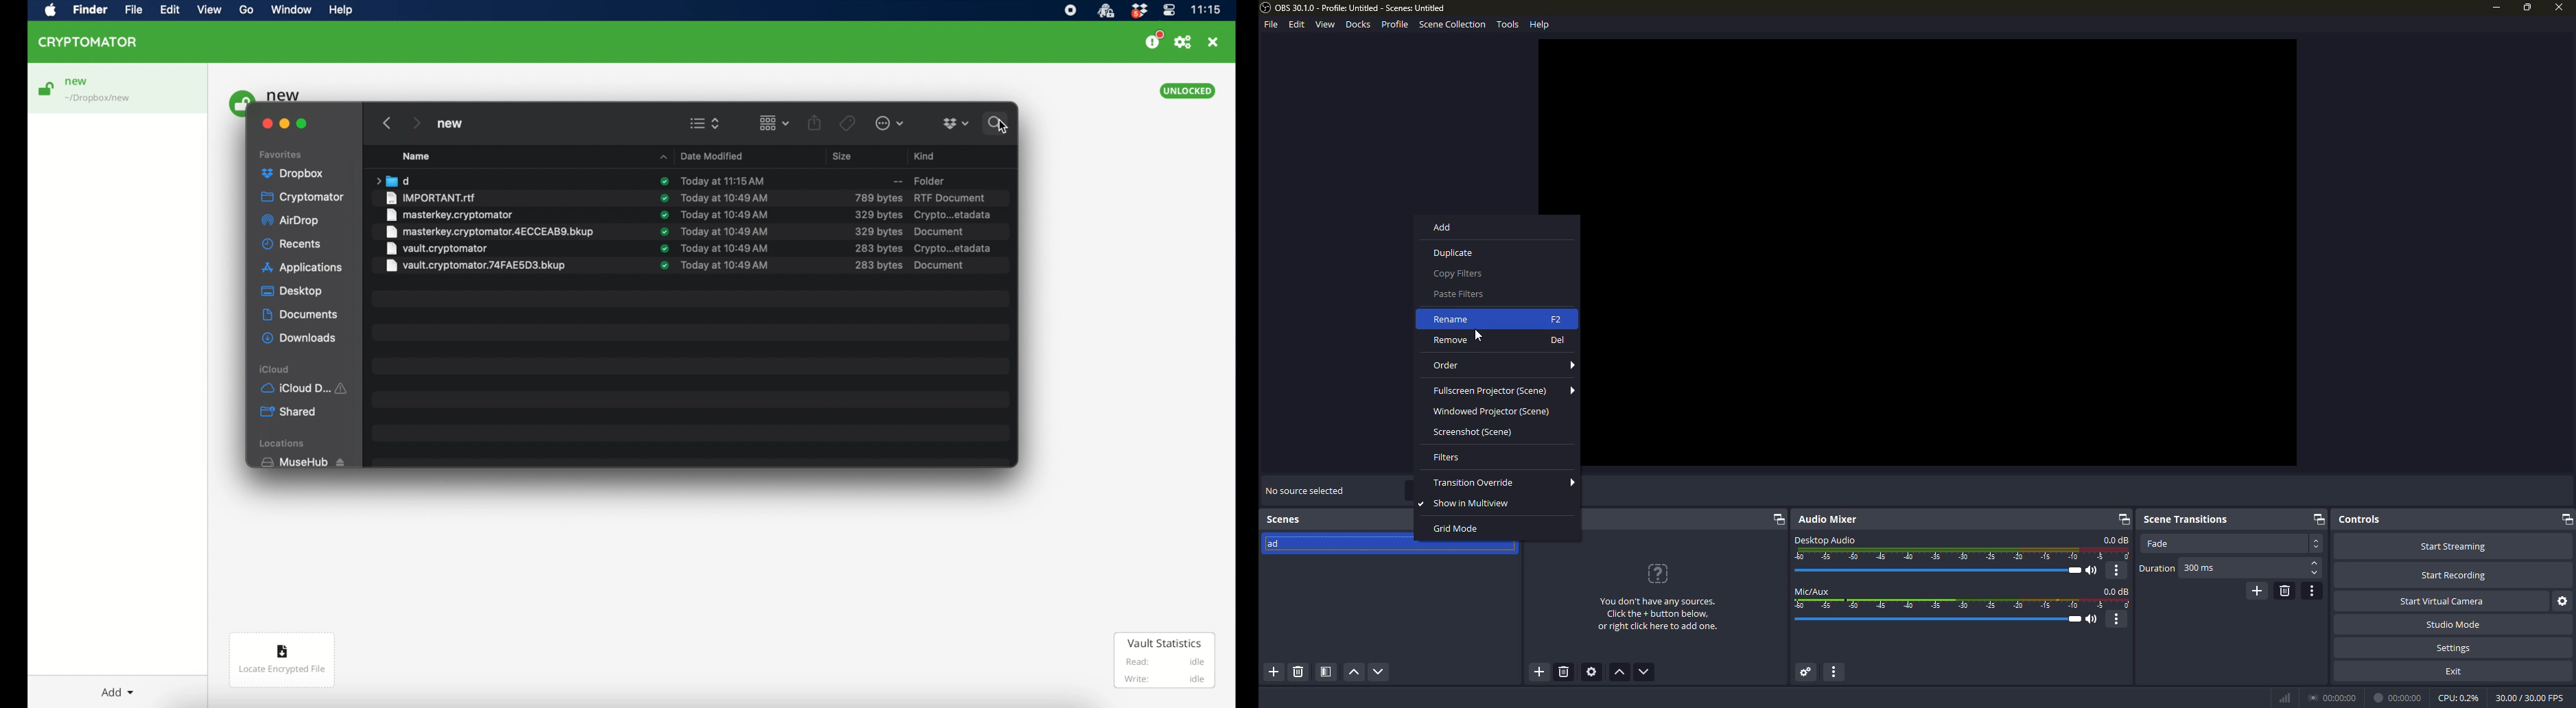  Describe the element at coordinates (1644, 672) in the screenshot. I see `move source down` at that location.